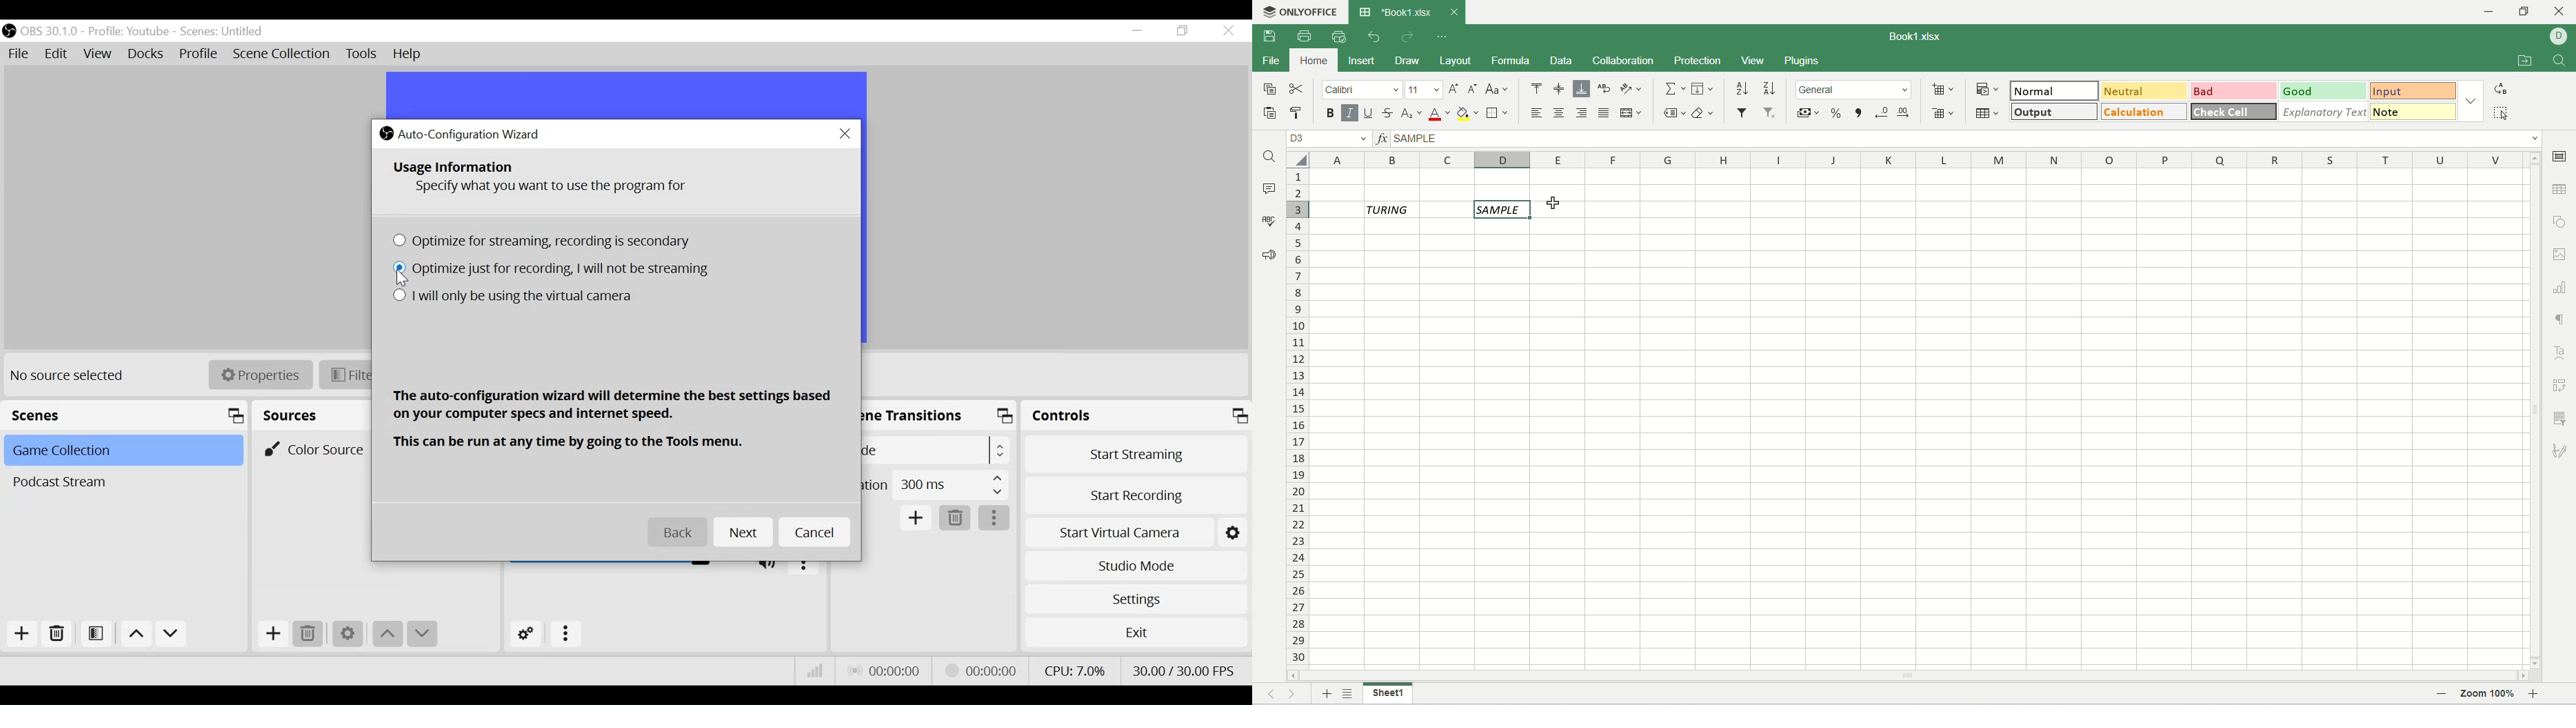  Describe the element at coordinates (72, 377) in the screenshot. I see `No source Selected` at that location.